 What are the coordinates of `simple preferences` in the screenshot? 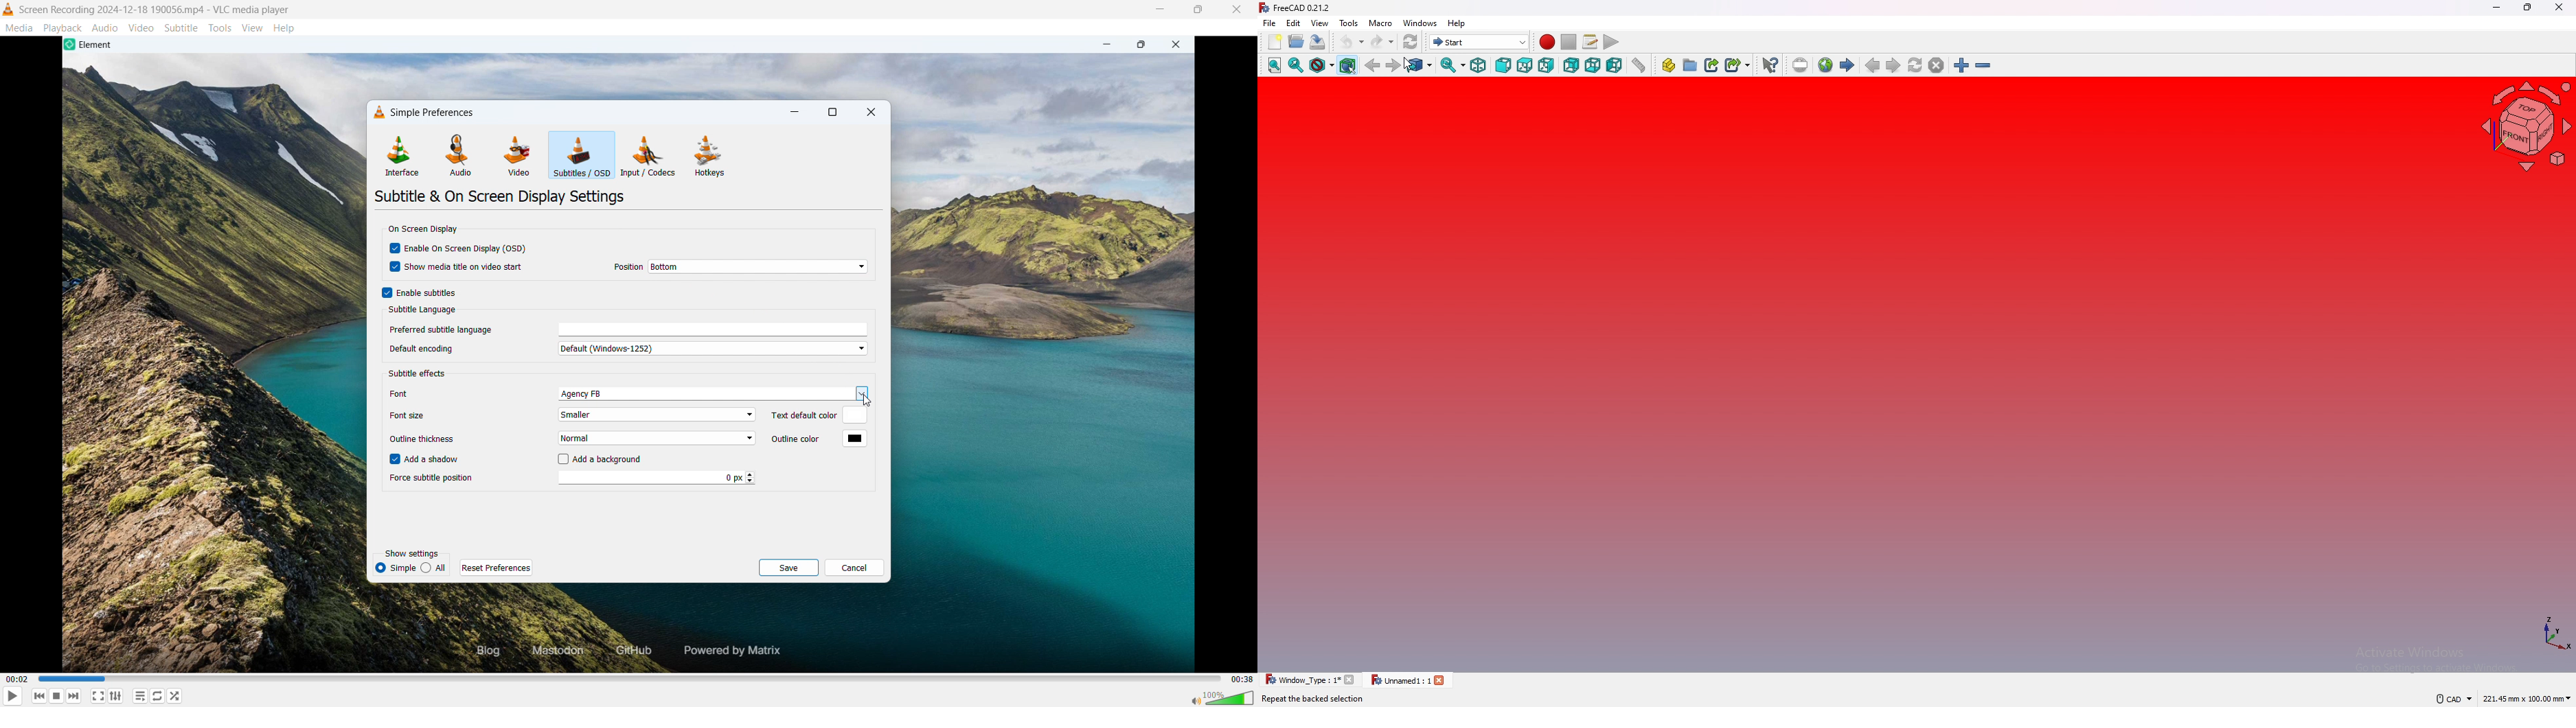 It's located at (435, 112).